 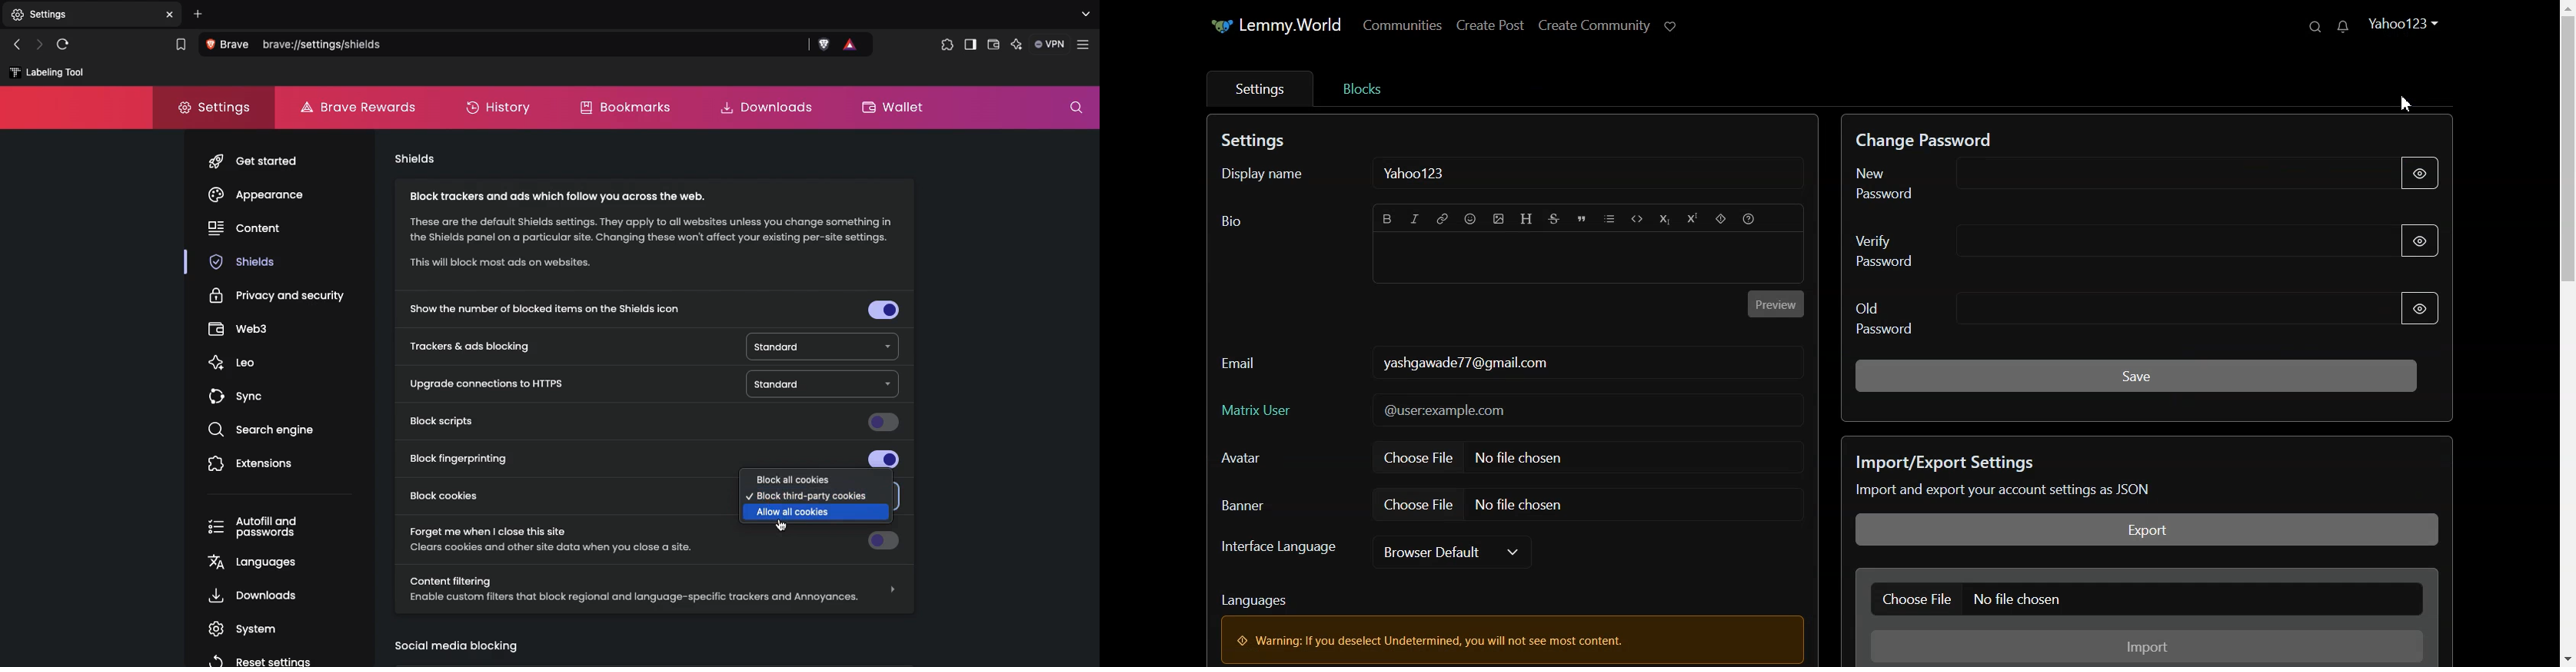 I want to click on Block scripts, so click(x=652, y=423).